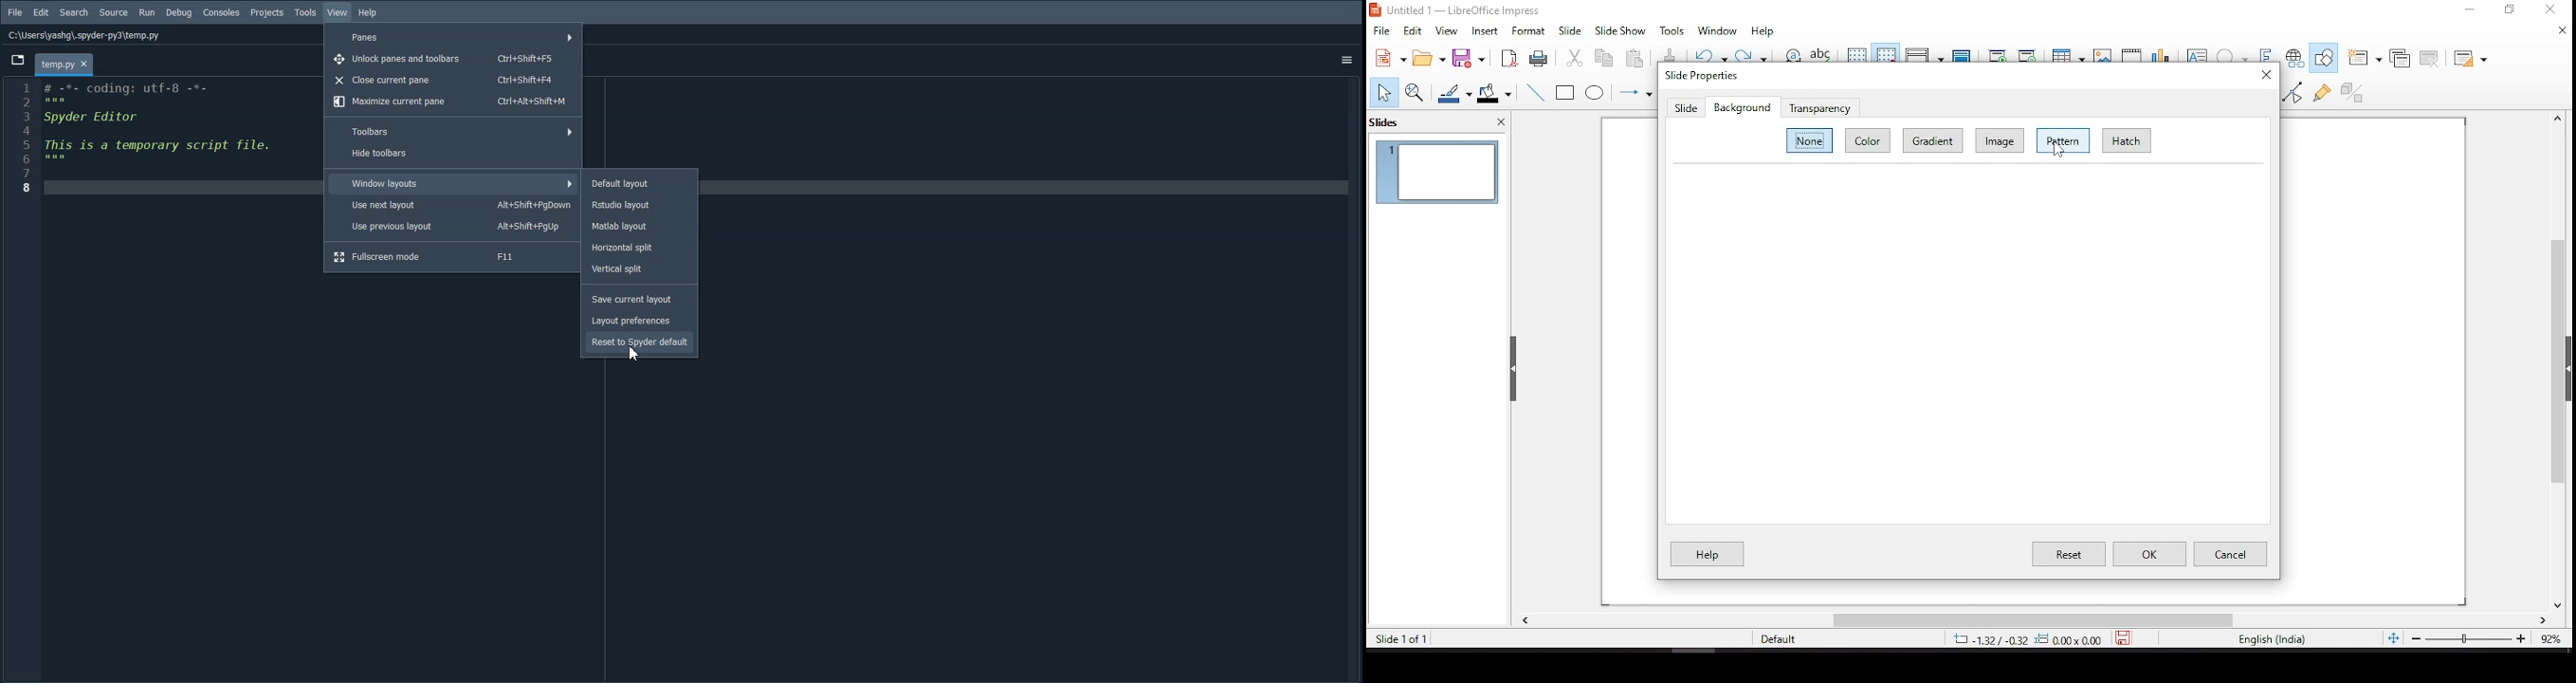 The width and height of the screenshot is (2576, 700). Describe the element at coordinates (2324, 92) in the screenshot. I see `show gluepoint functions` at that location.